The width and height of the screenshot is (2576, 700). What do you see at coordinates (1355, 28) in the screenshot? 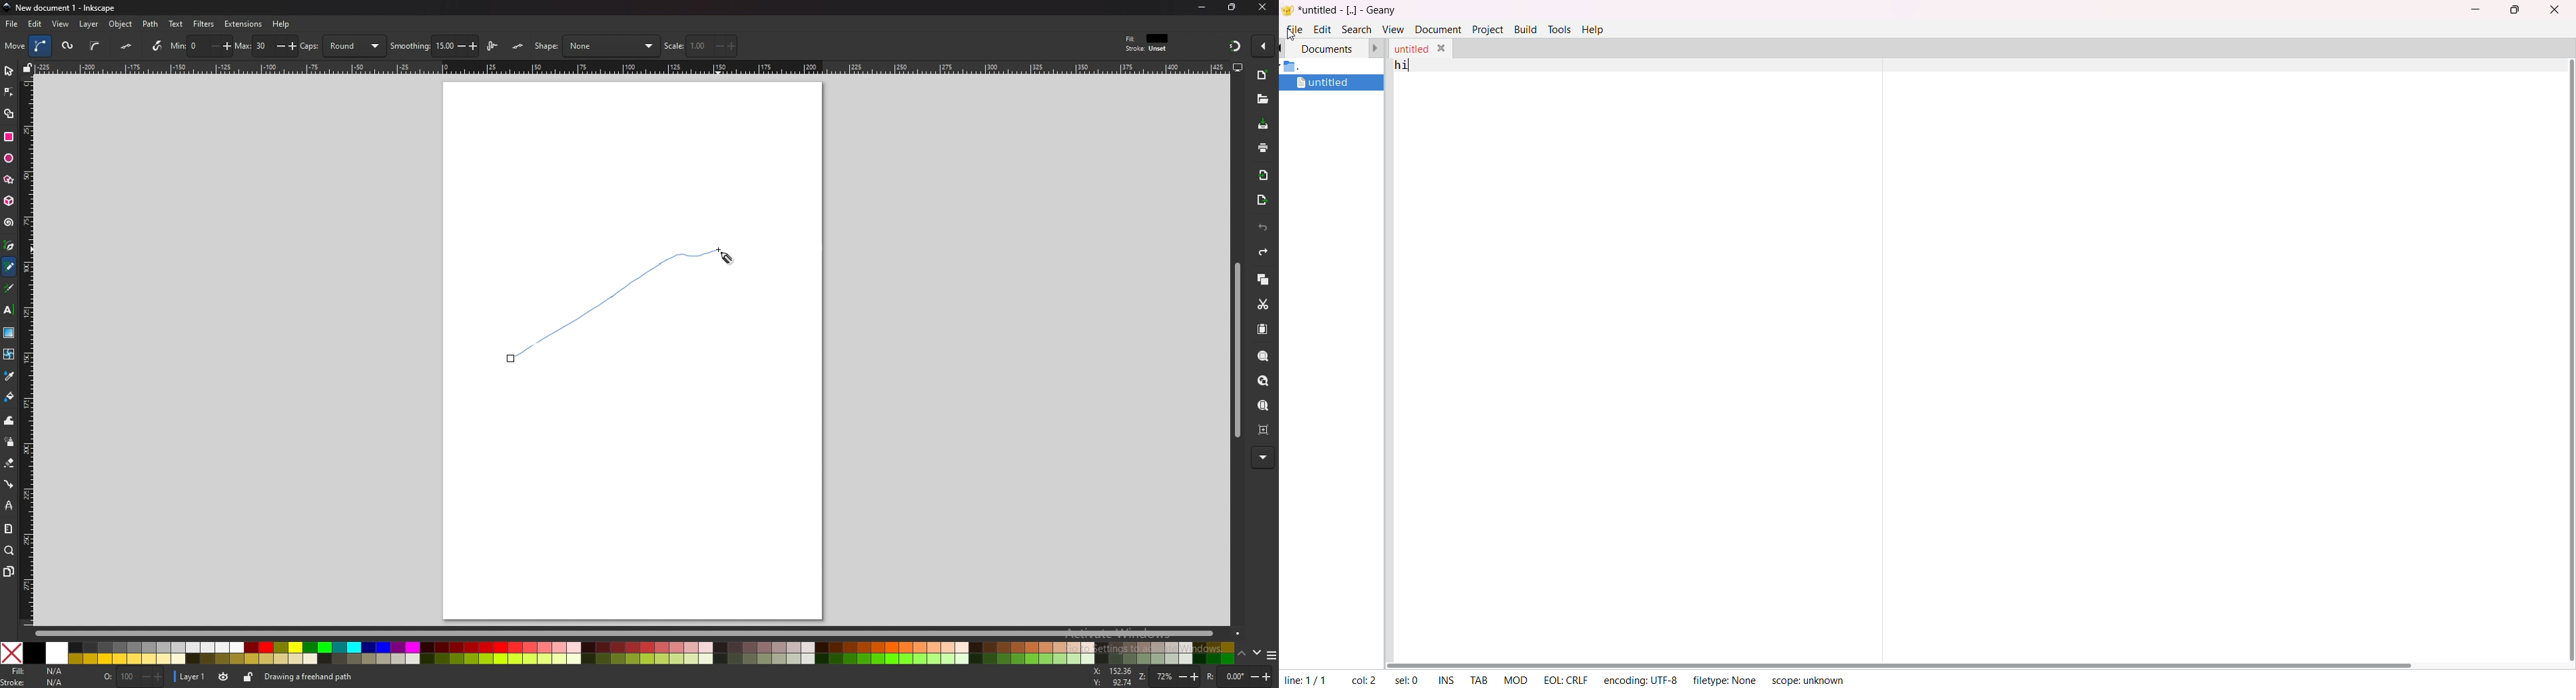
I see `search` at bounding box center [1355, 28].